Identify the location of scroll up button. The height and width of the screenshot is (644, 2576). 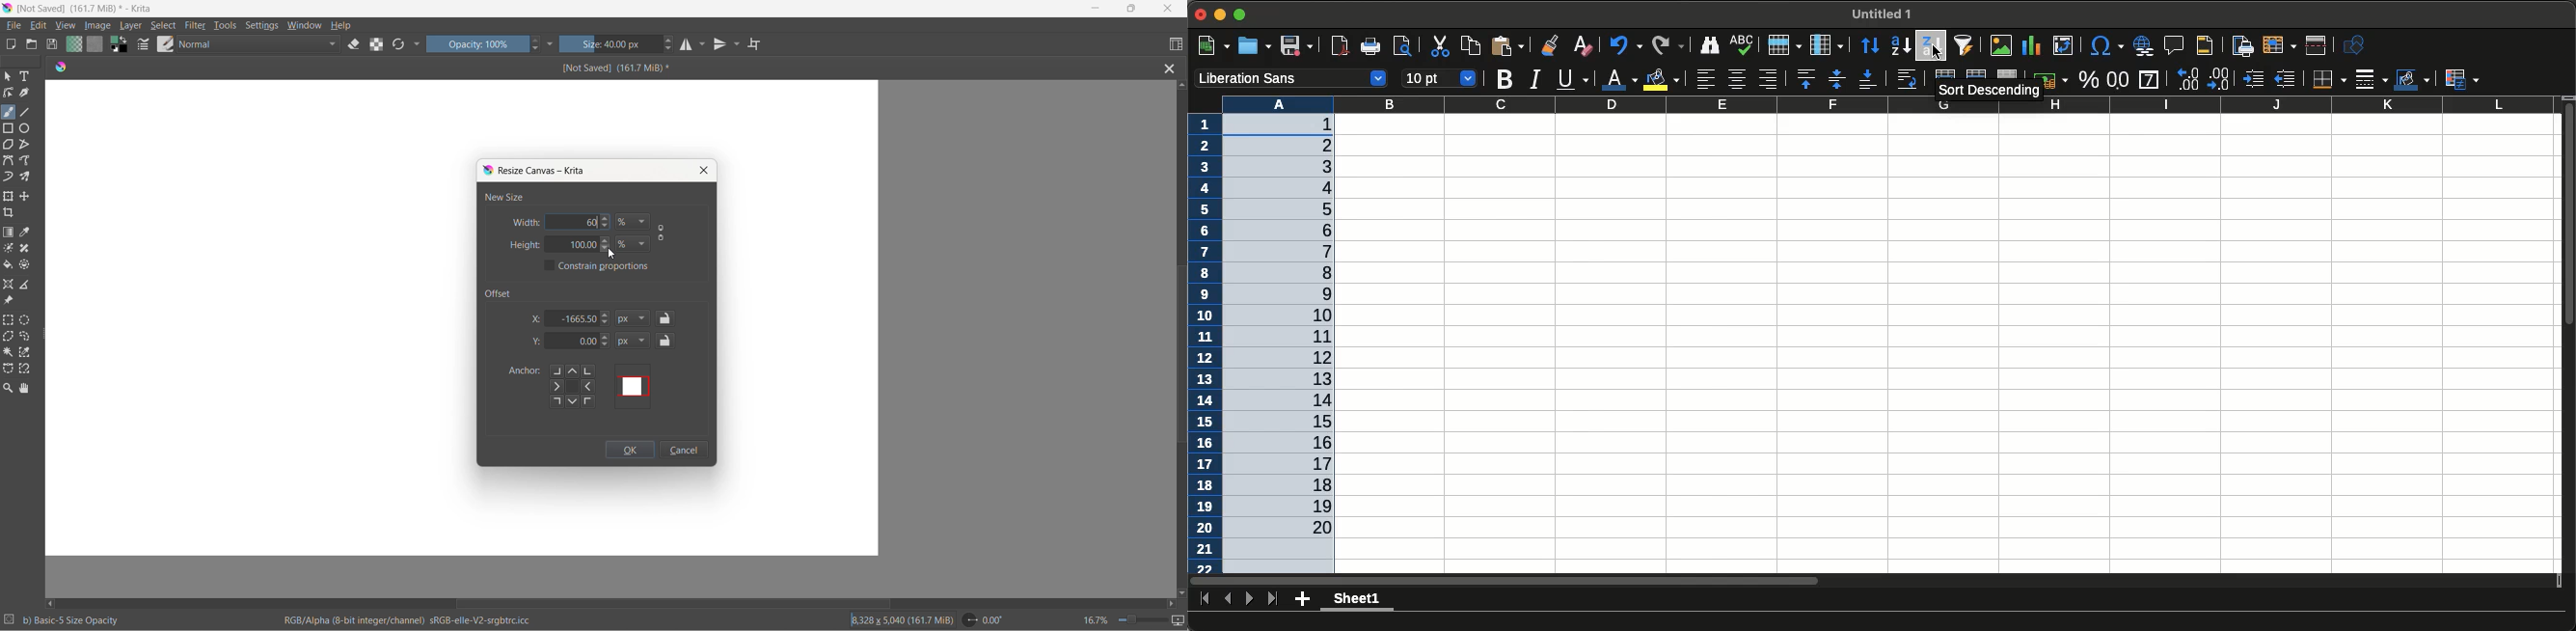
(1180, 84).